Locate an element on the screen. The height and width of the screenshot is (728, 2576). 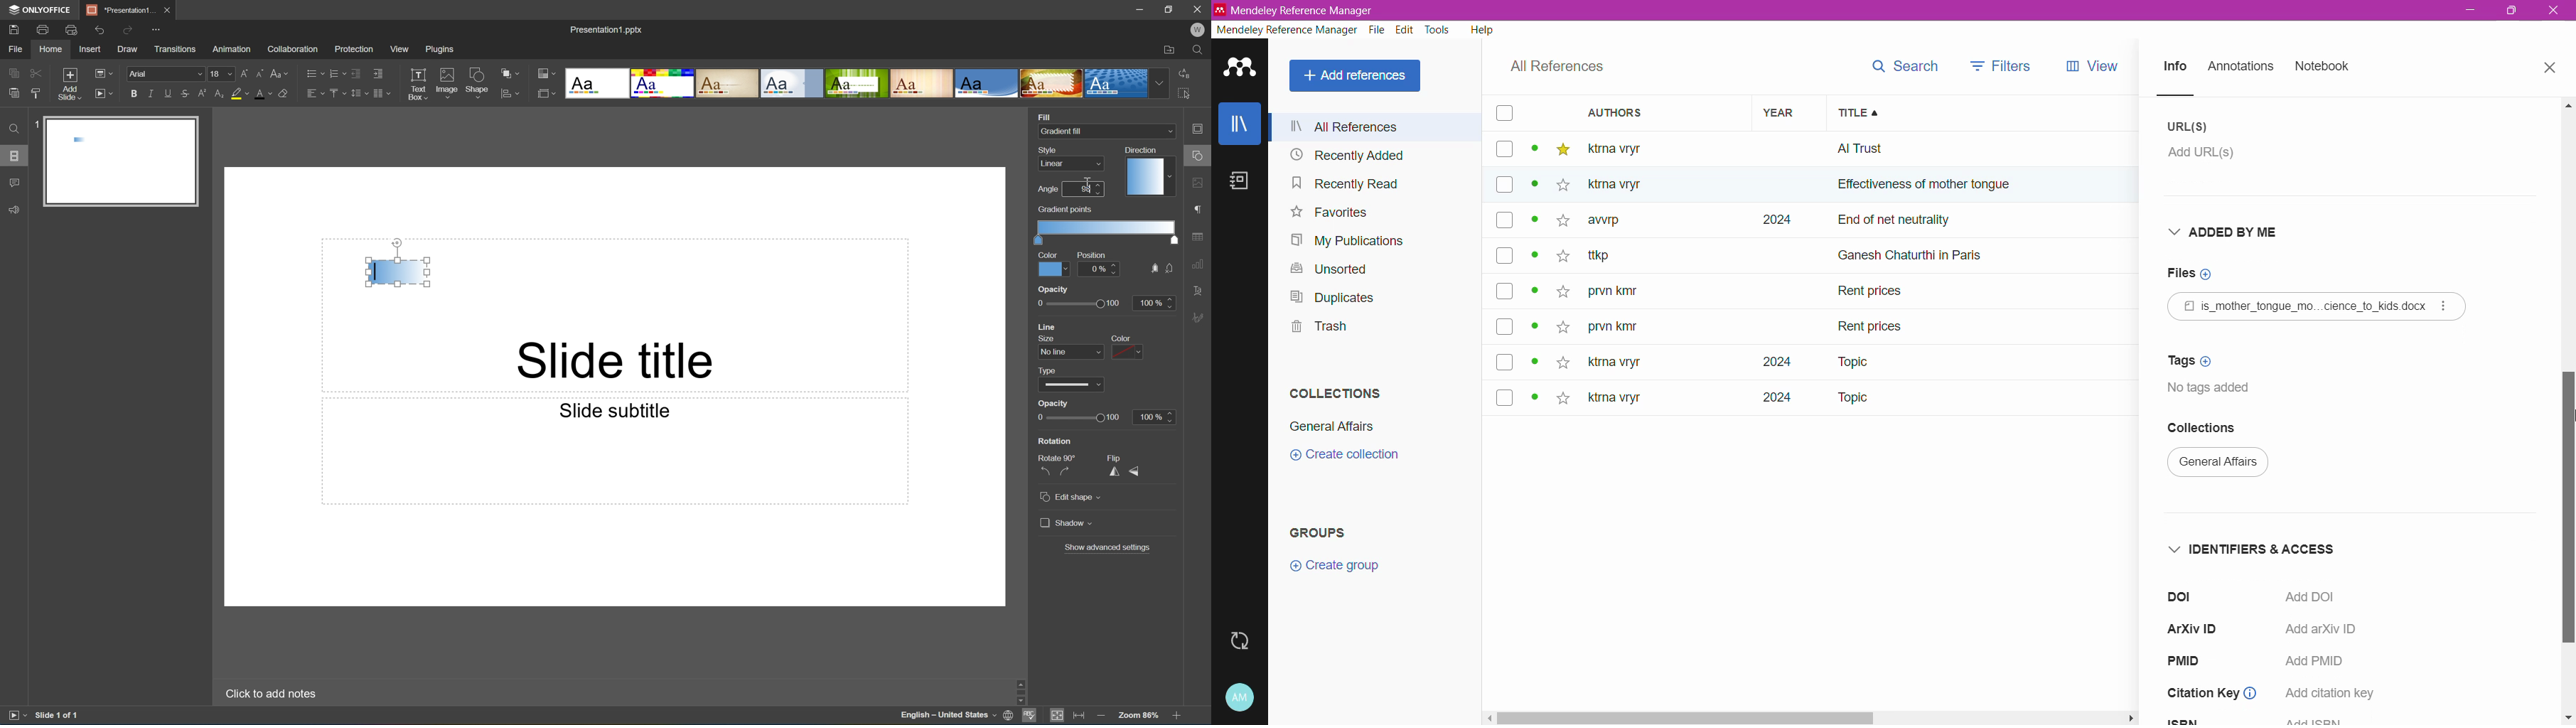
star is located at coordinates (1562, 323).